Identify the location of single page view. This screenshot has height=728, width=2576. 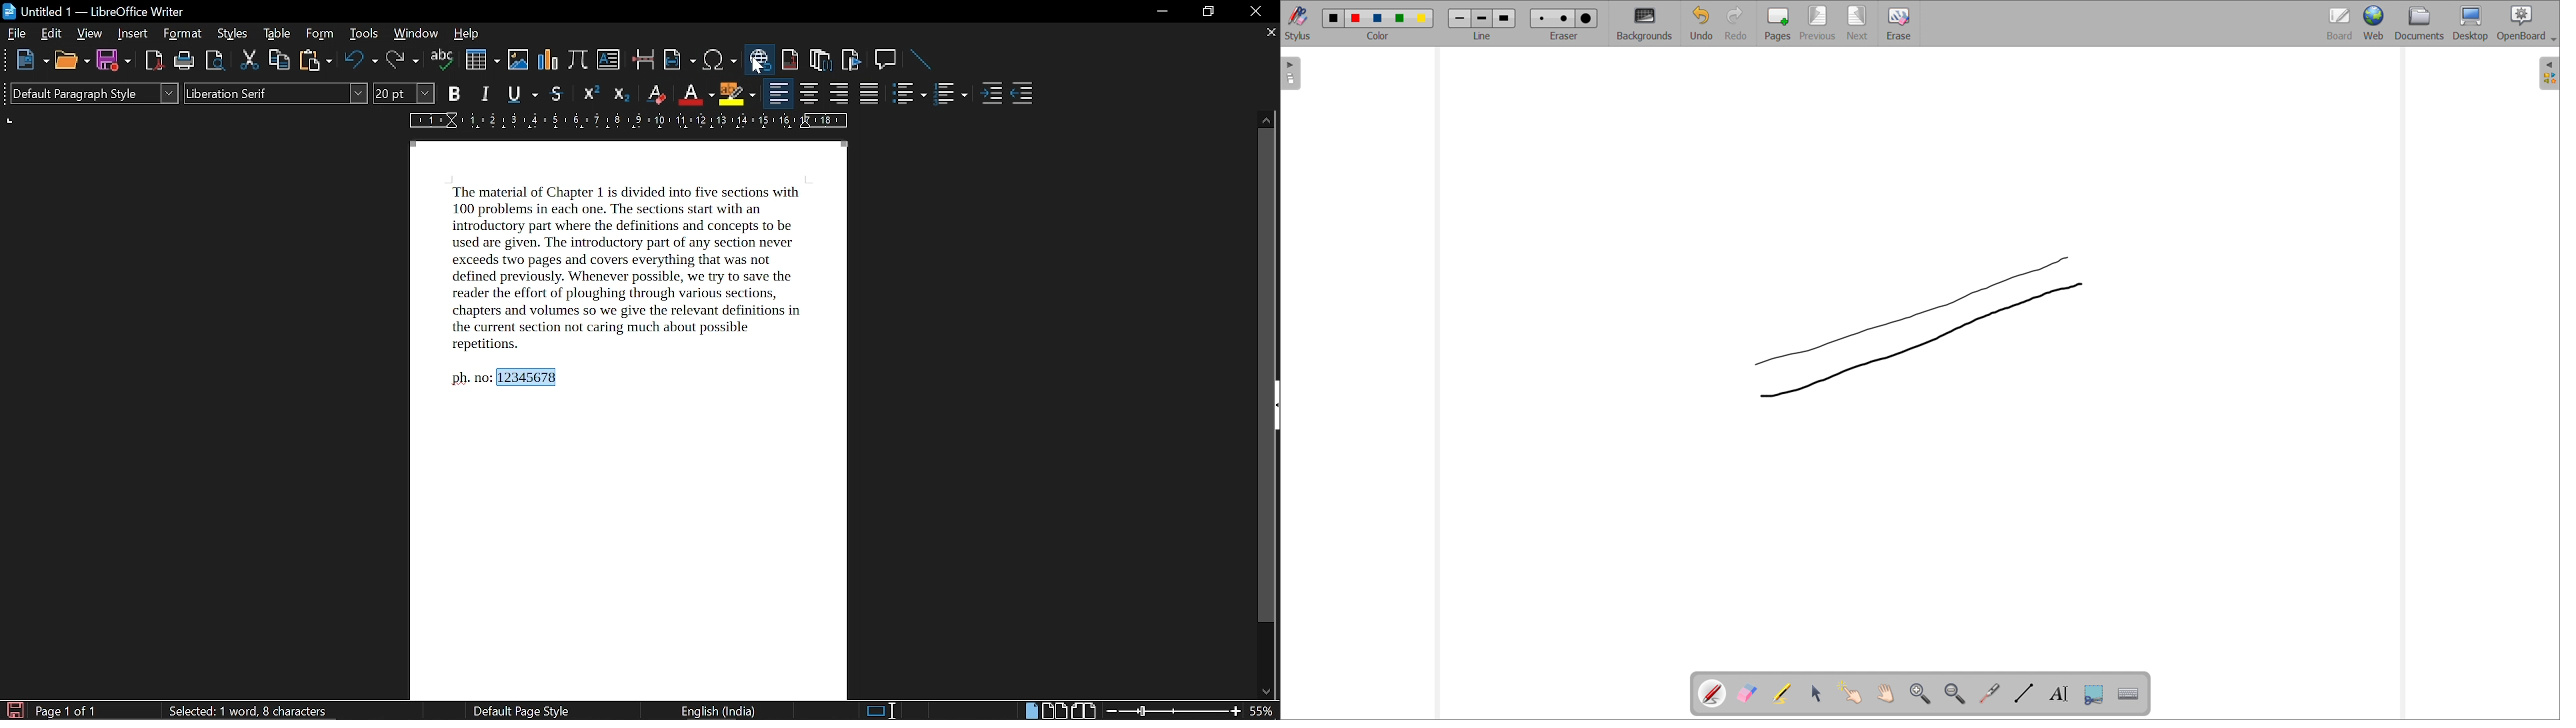
(1030, 710).